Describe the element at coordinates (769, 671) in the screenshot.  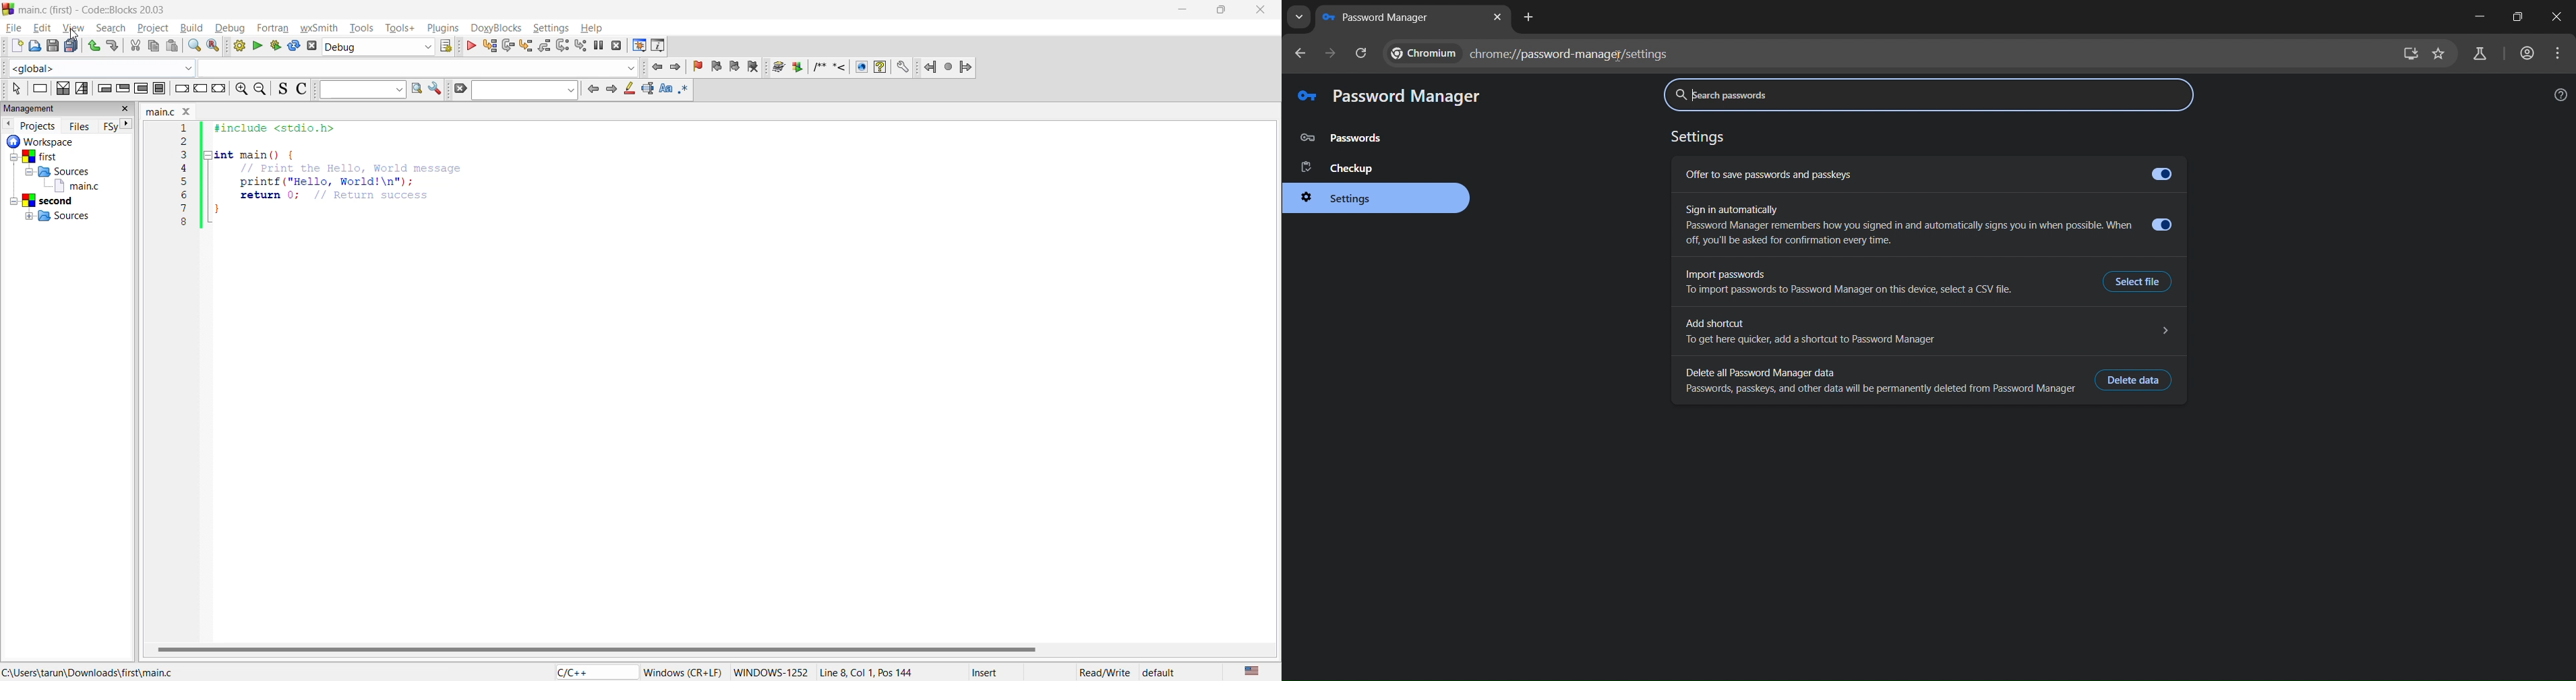
I see `WINDOWS-1252` at that location.